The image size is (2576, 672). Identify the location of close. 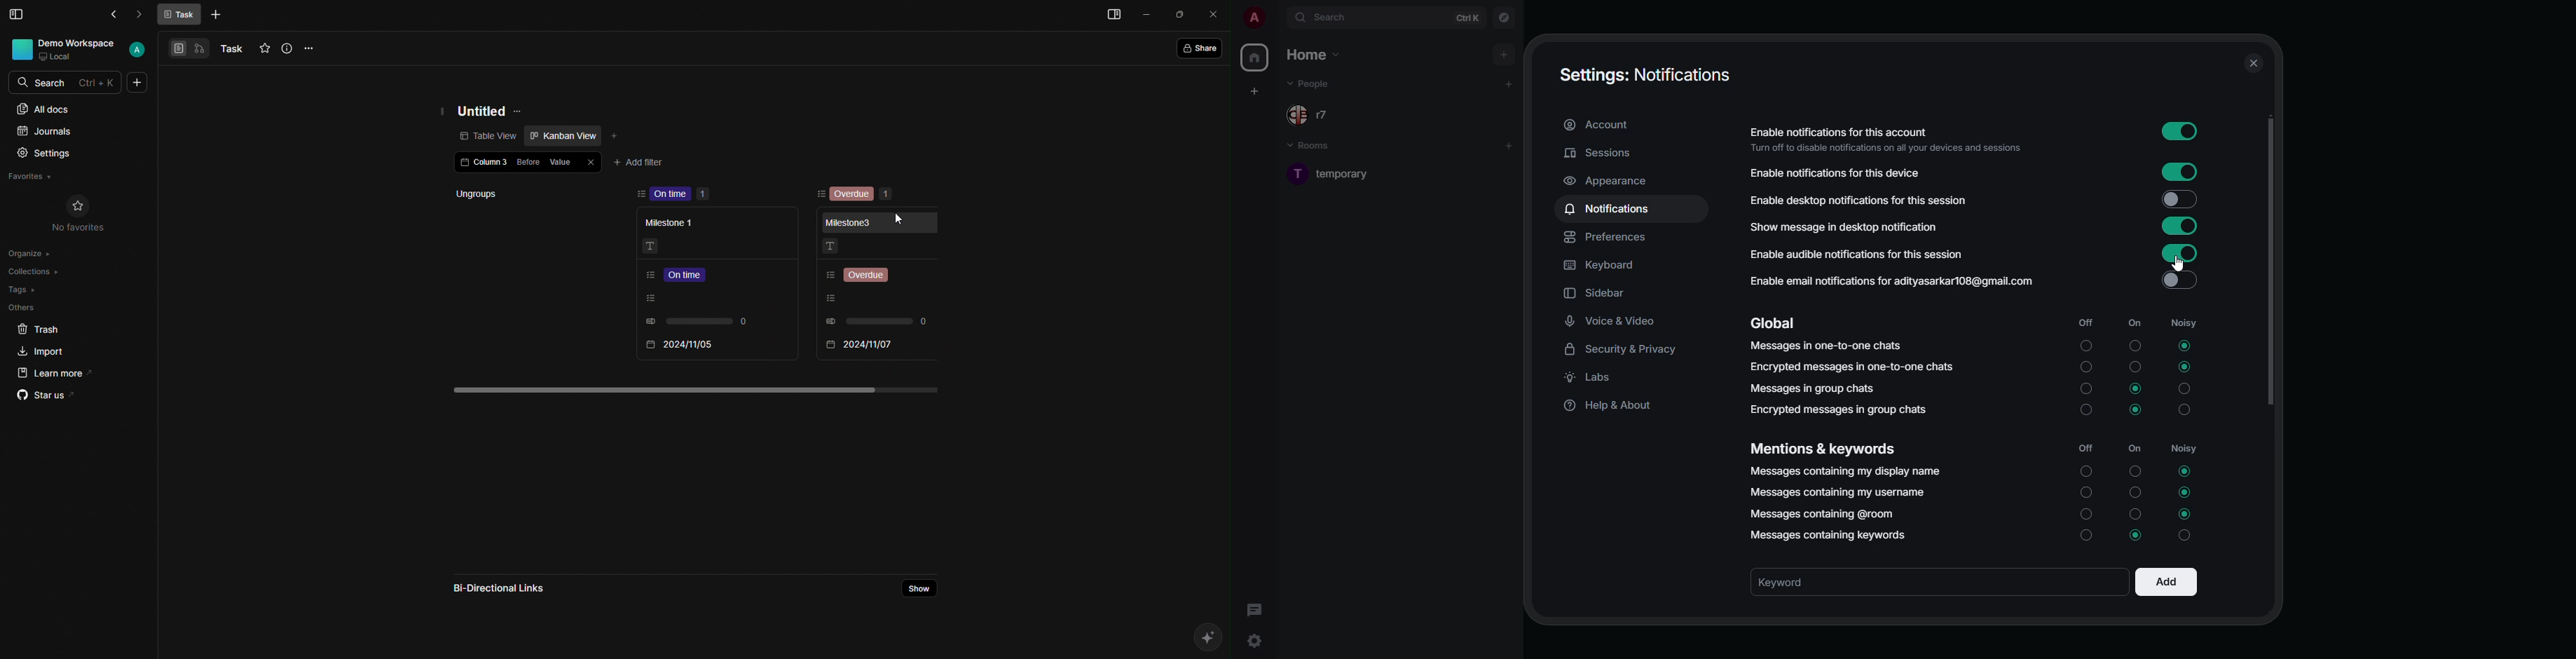
(2253, 64).